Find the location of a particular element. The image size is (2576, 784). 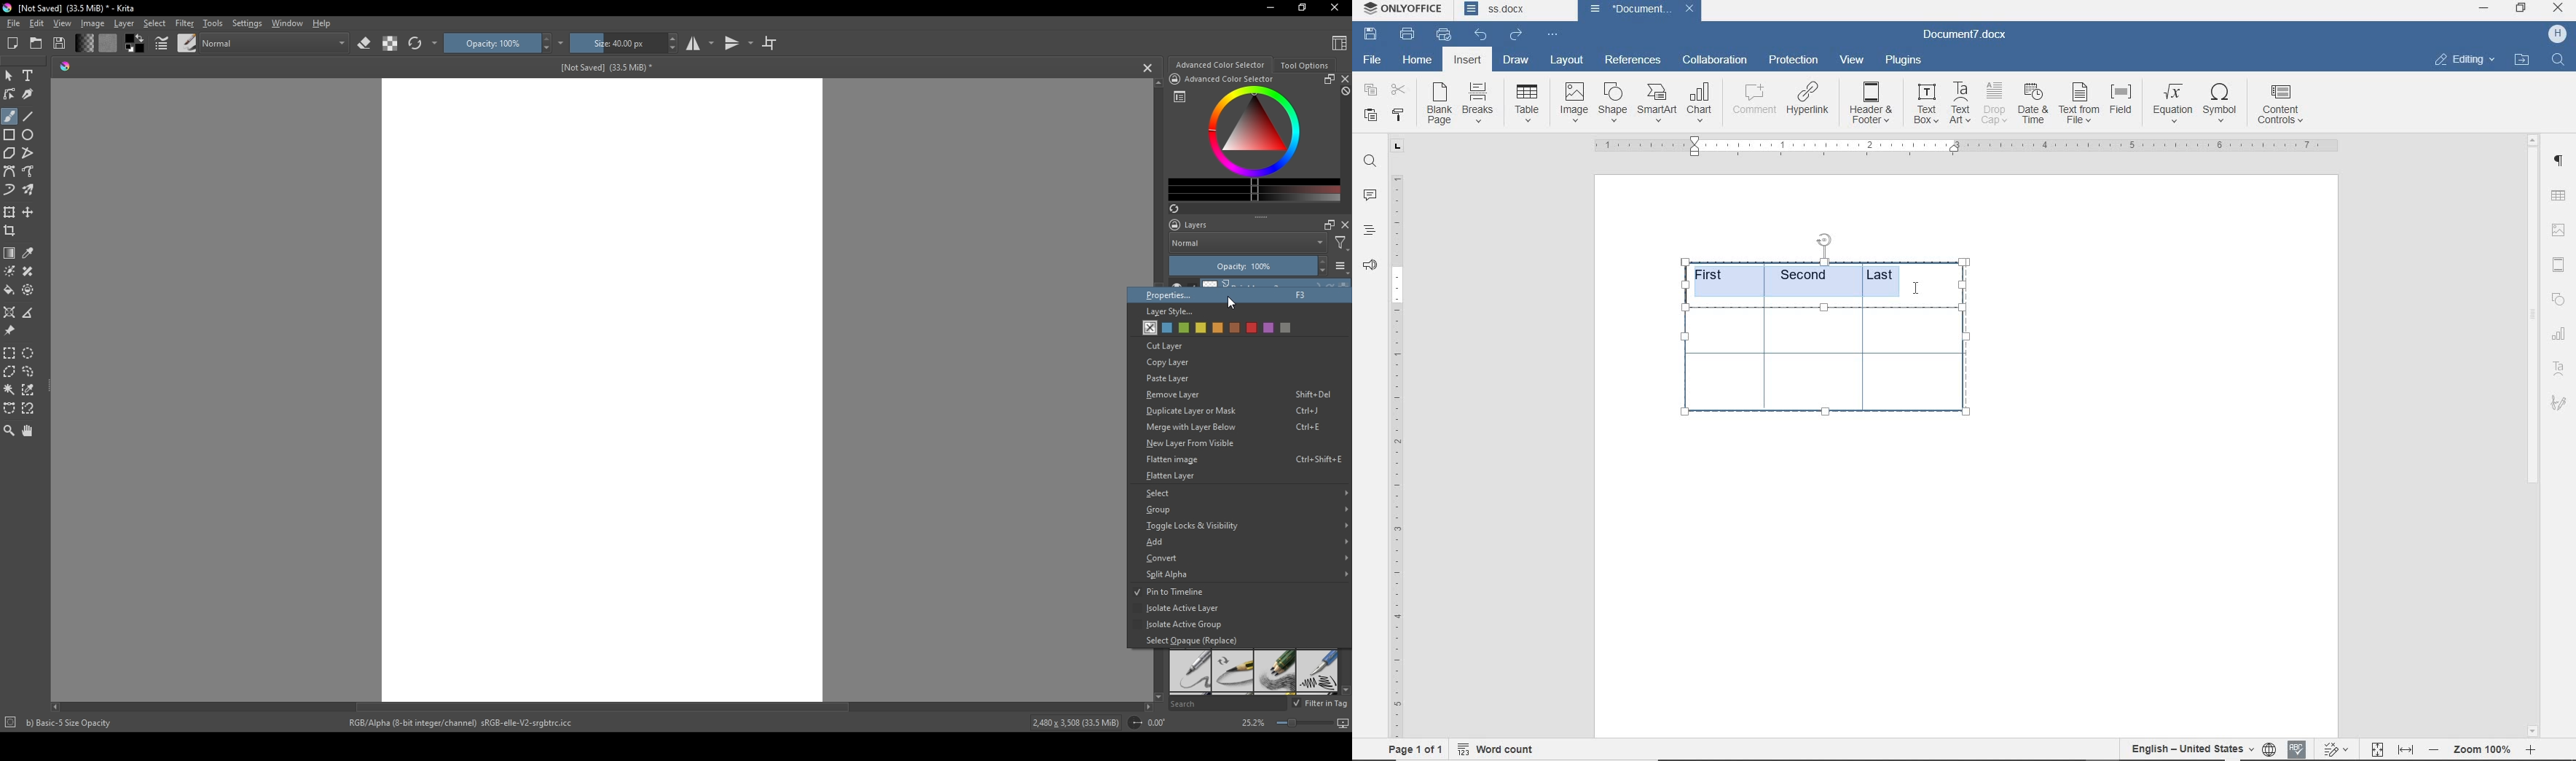

Filter is located at coordinates (184, 23).